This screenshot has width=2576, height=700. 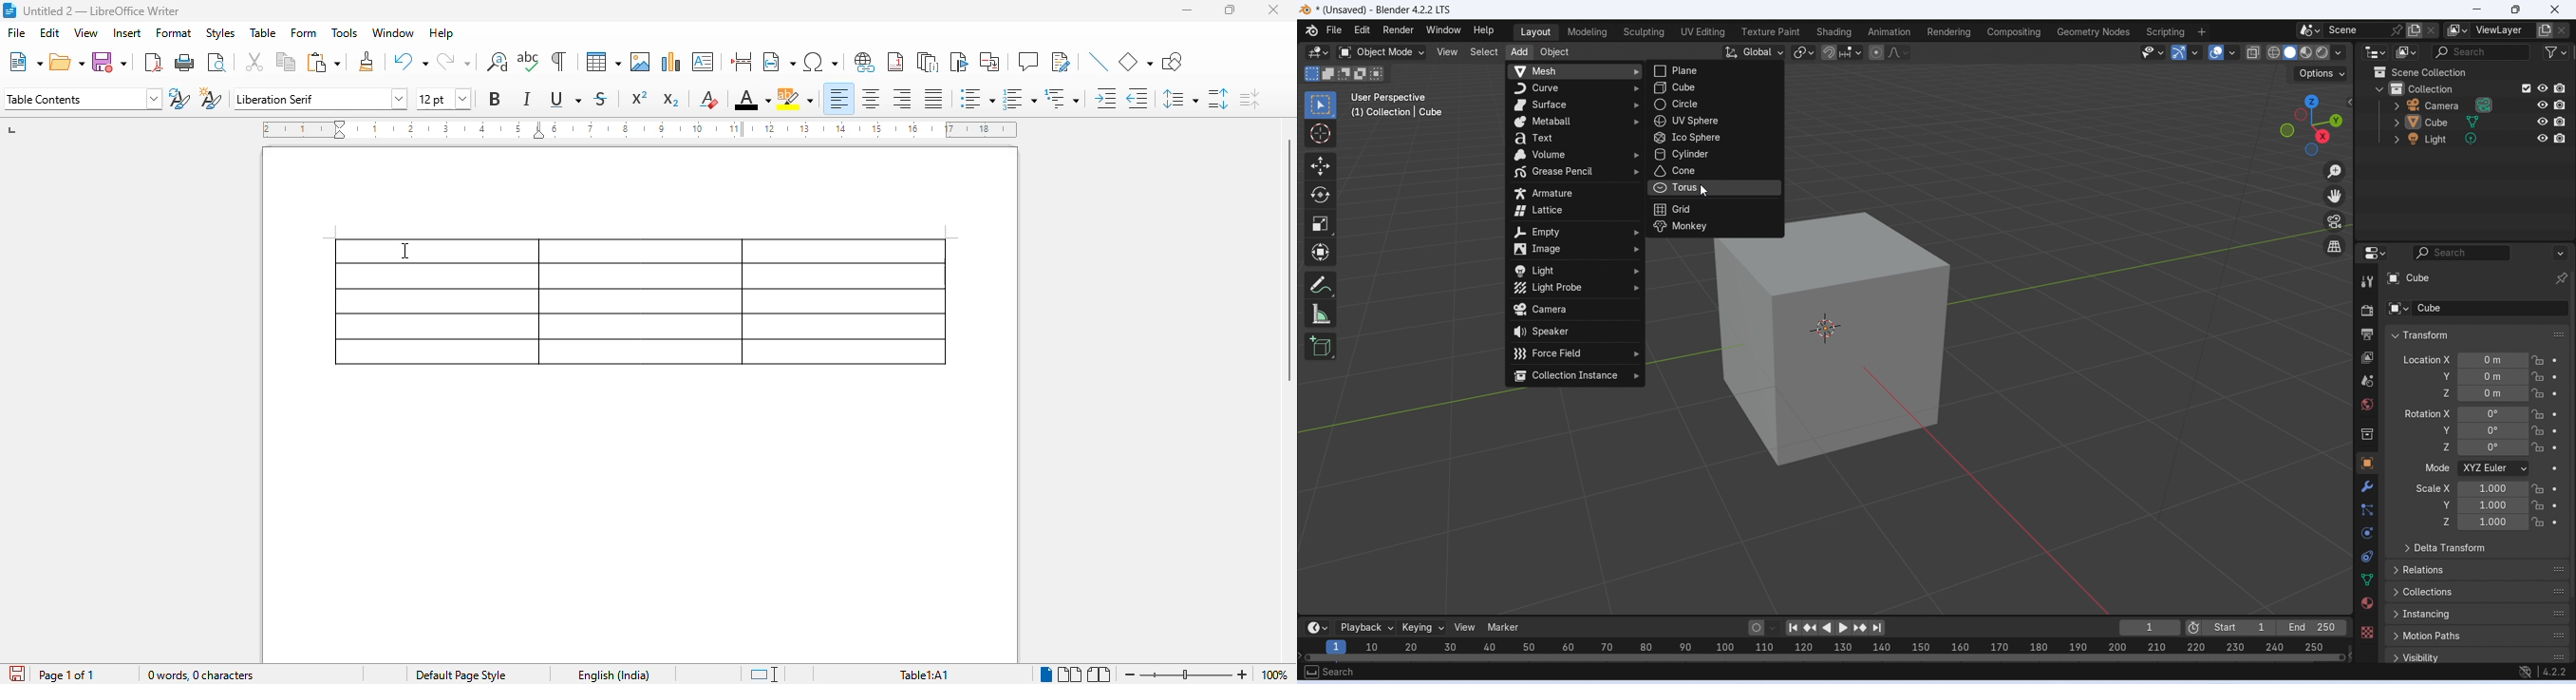 What do you see at coordinates (671, 100) in the screenshot?
I see `subscript` at bounding box center [671, 100].